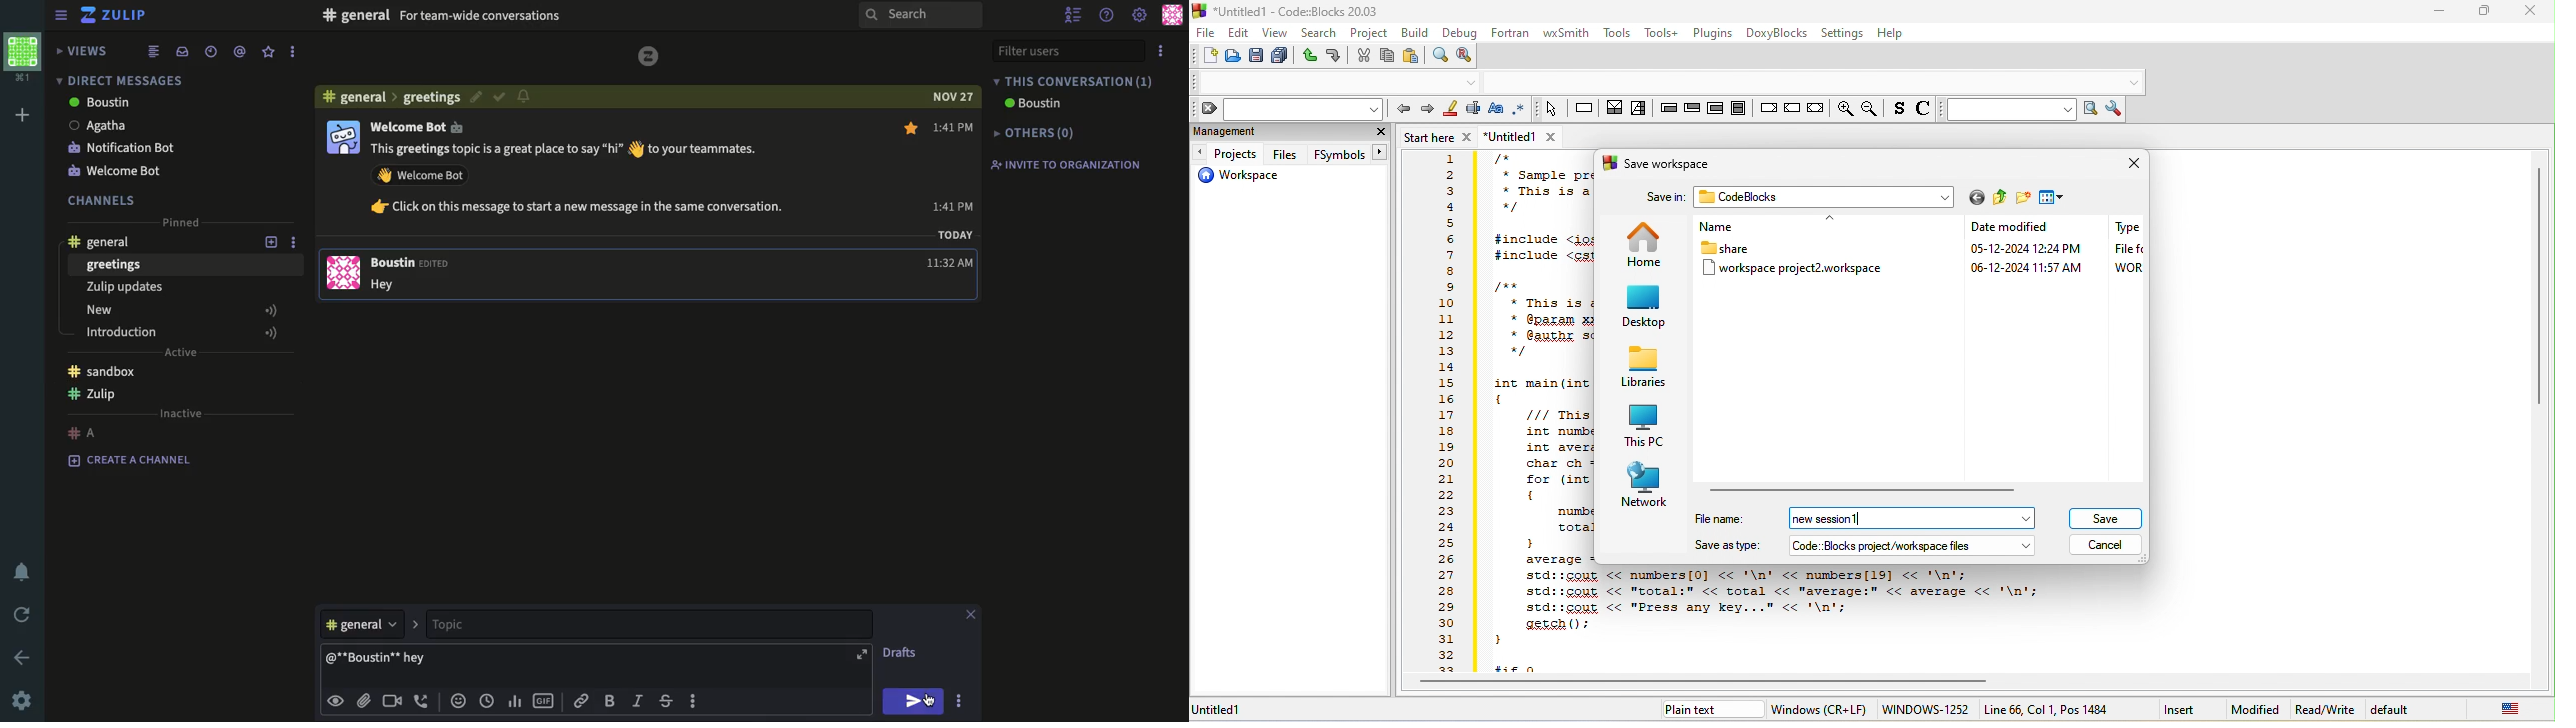 The width and height of the screenshot is (2576, 728). Describe the element at coordinates (1729, 247) in the screenshot. I see `share` at that location.